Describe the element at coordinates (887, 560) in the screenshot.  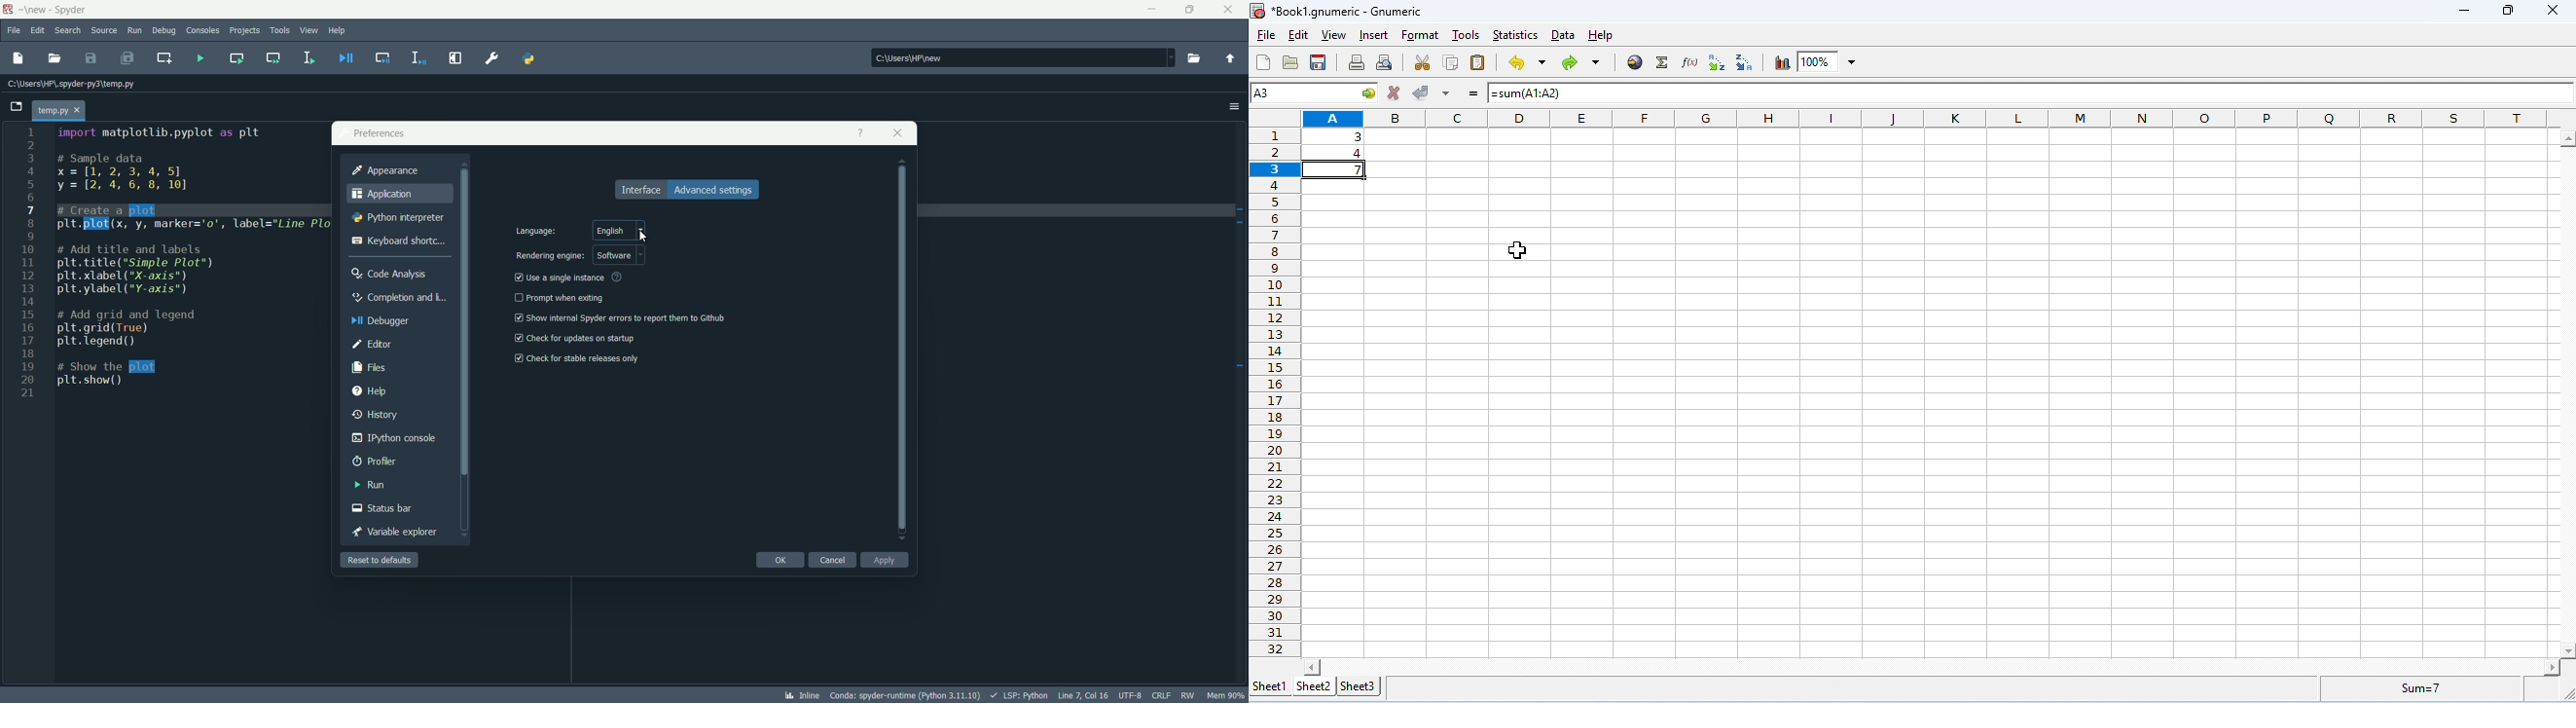
I see `apply` at that location.